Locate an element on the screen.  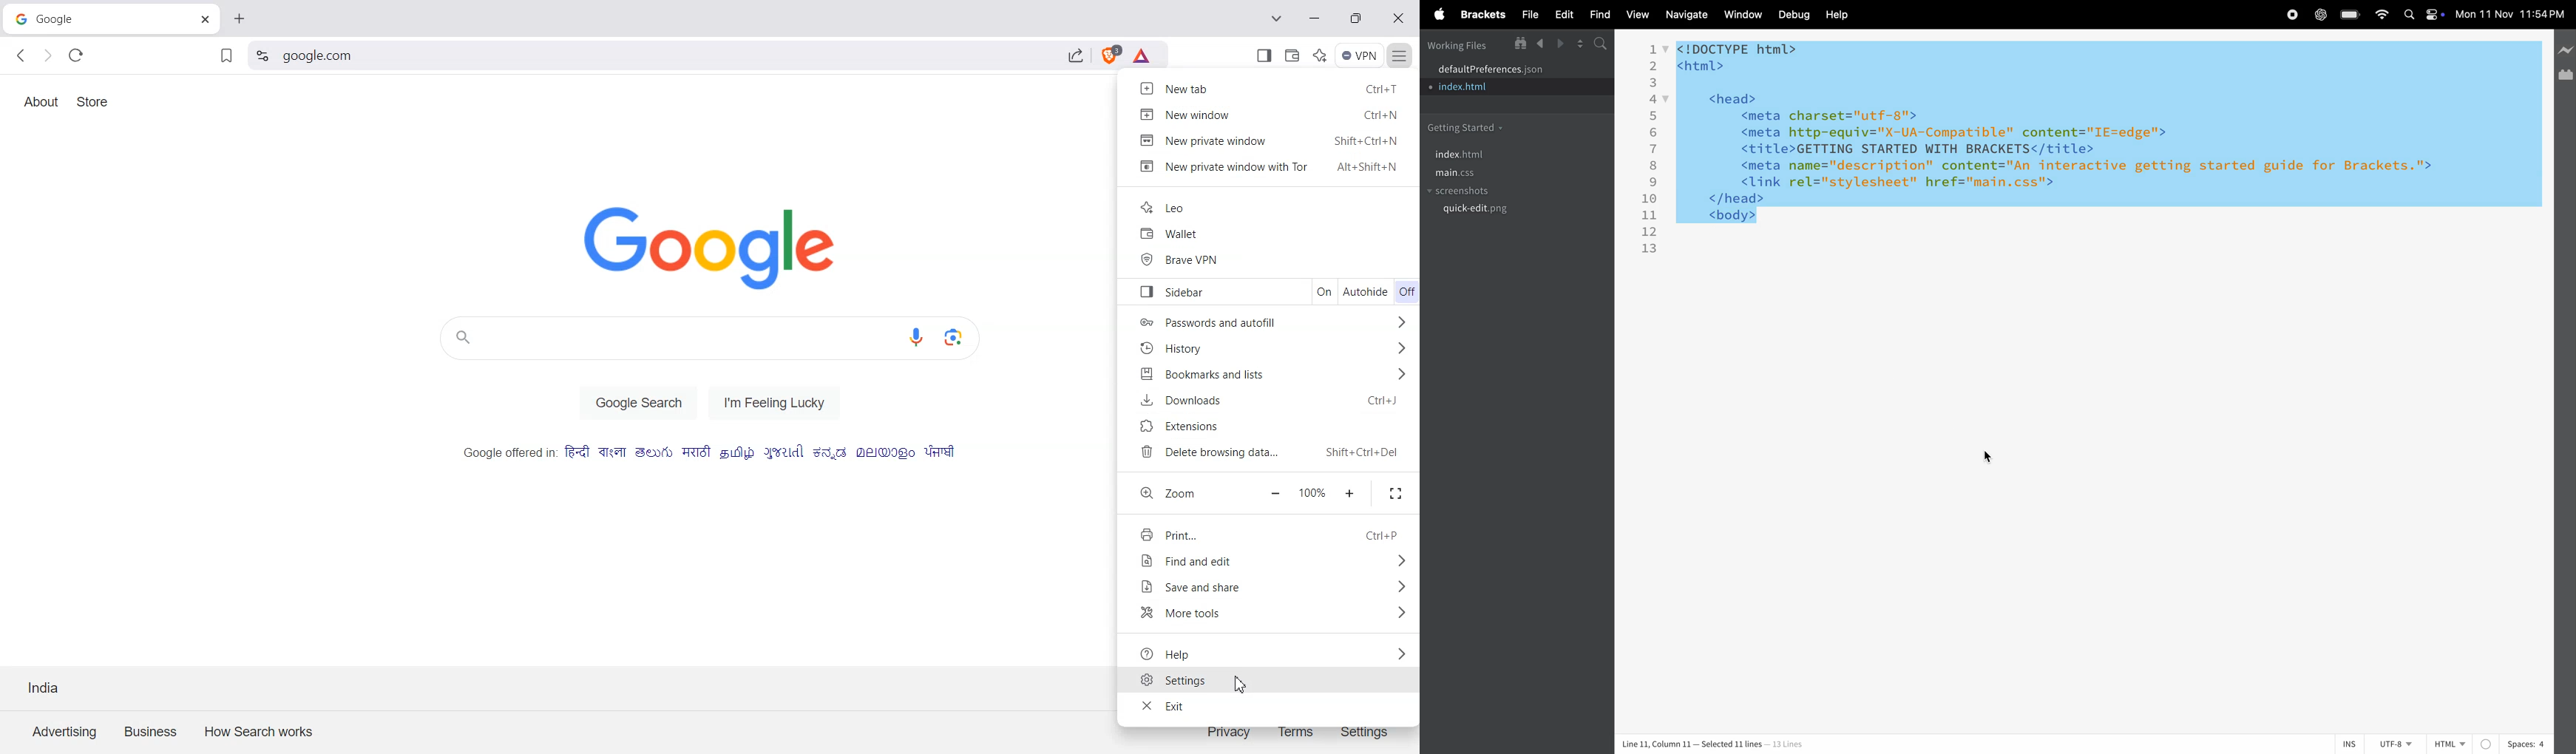
working files is located at coordinates (1457, 45).